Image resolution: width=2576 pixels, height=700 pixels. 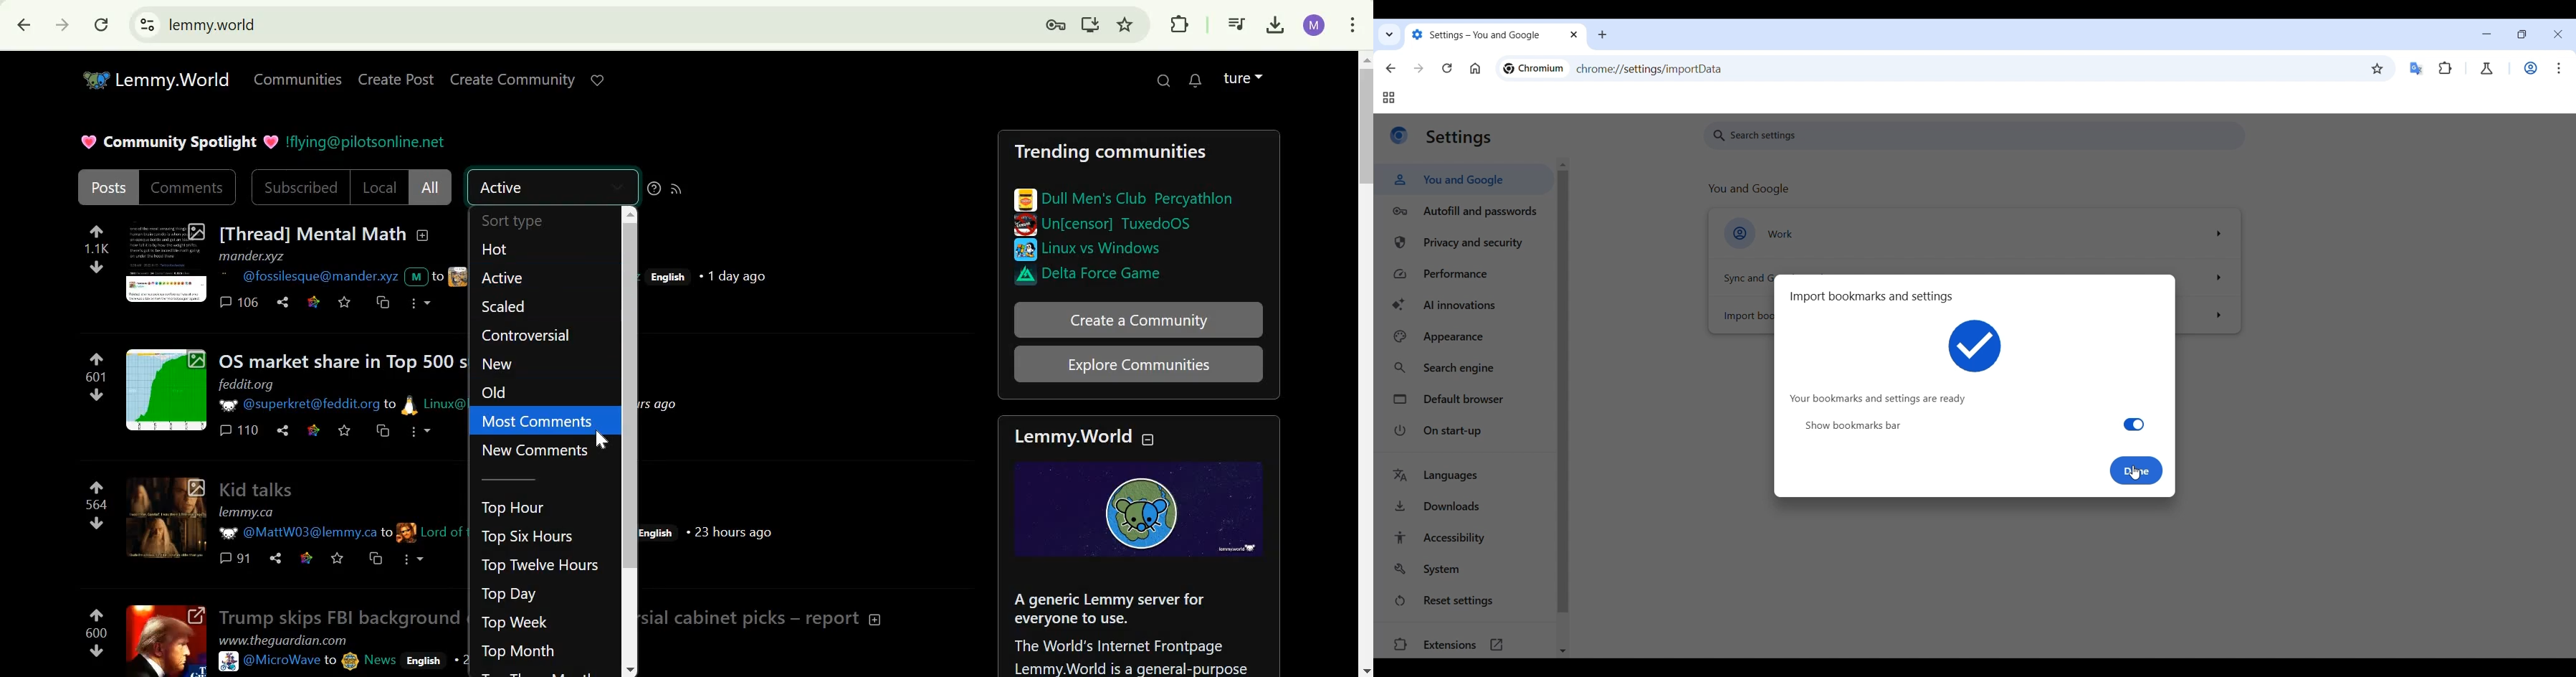 I want to click on Media controls, so click(x=1235, y=24).